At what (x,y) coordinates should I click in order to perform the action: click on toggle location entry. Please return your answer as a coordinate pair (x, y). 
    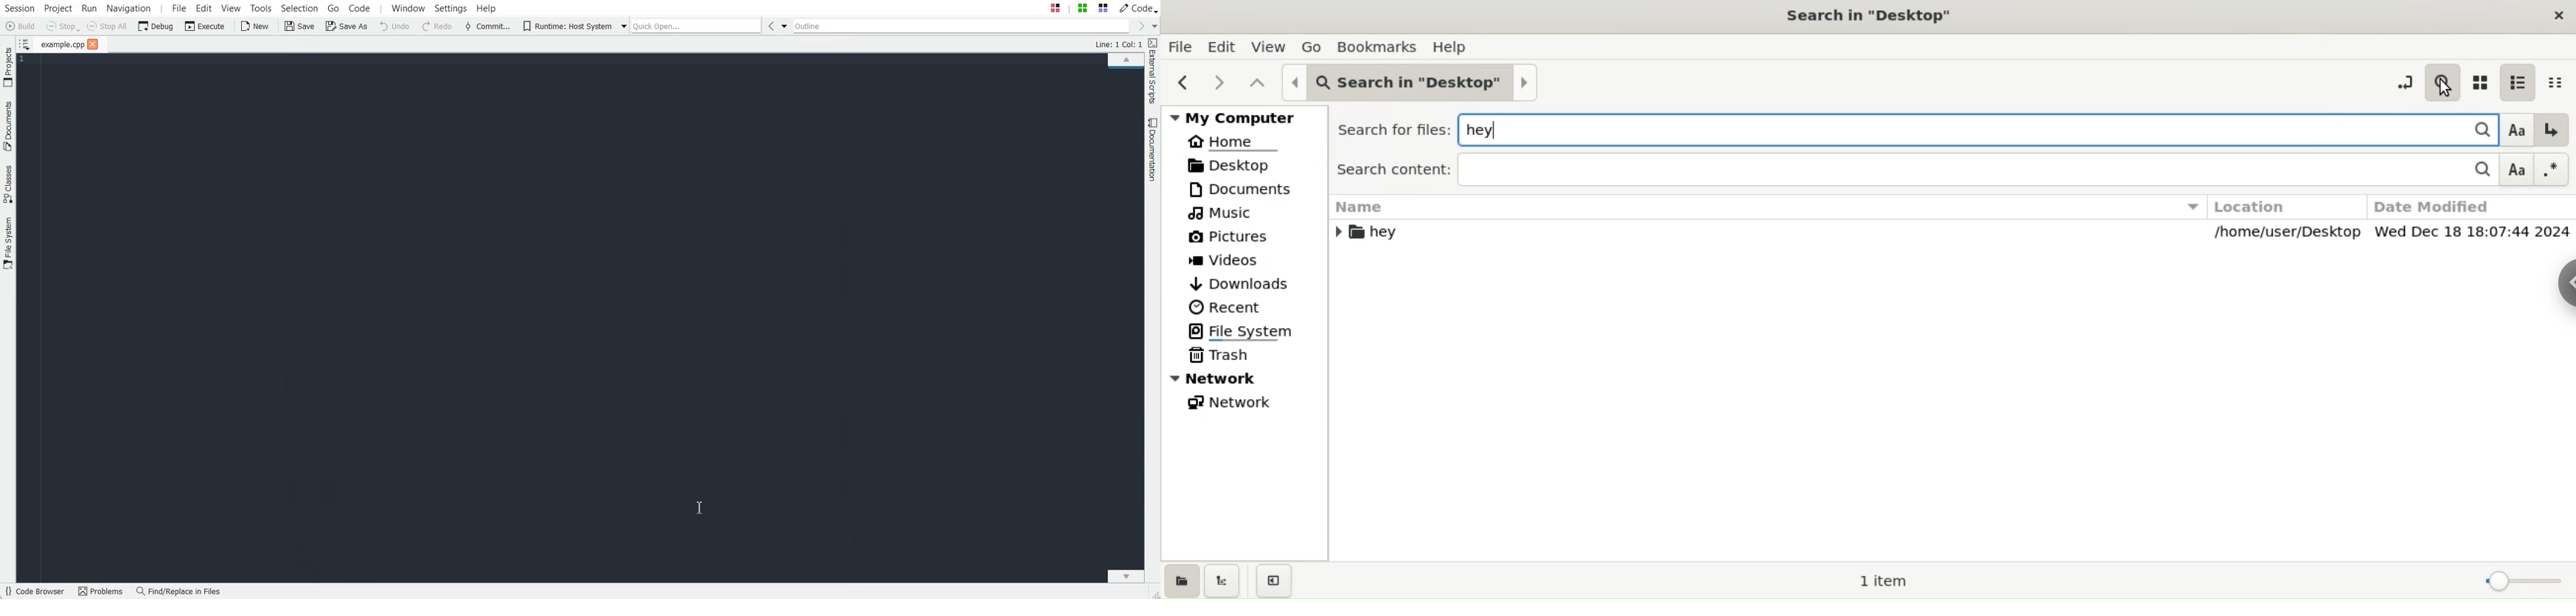
    Looking at the image, I should click on (2400, 81).